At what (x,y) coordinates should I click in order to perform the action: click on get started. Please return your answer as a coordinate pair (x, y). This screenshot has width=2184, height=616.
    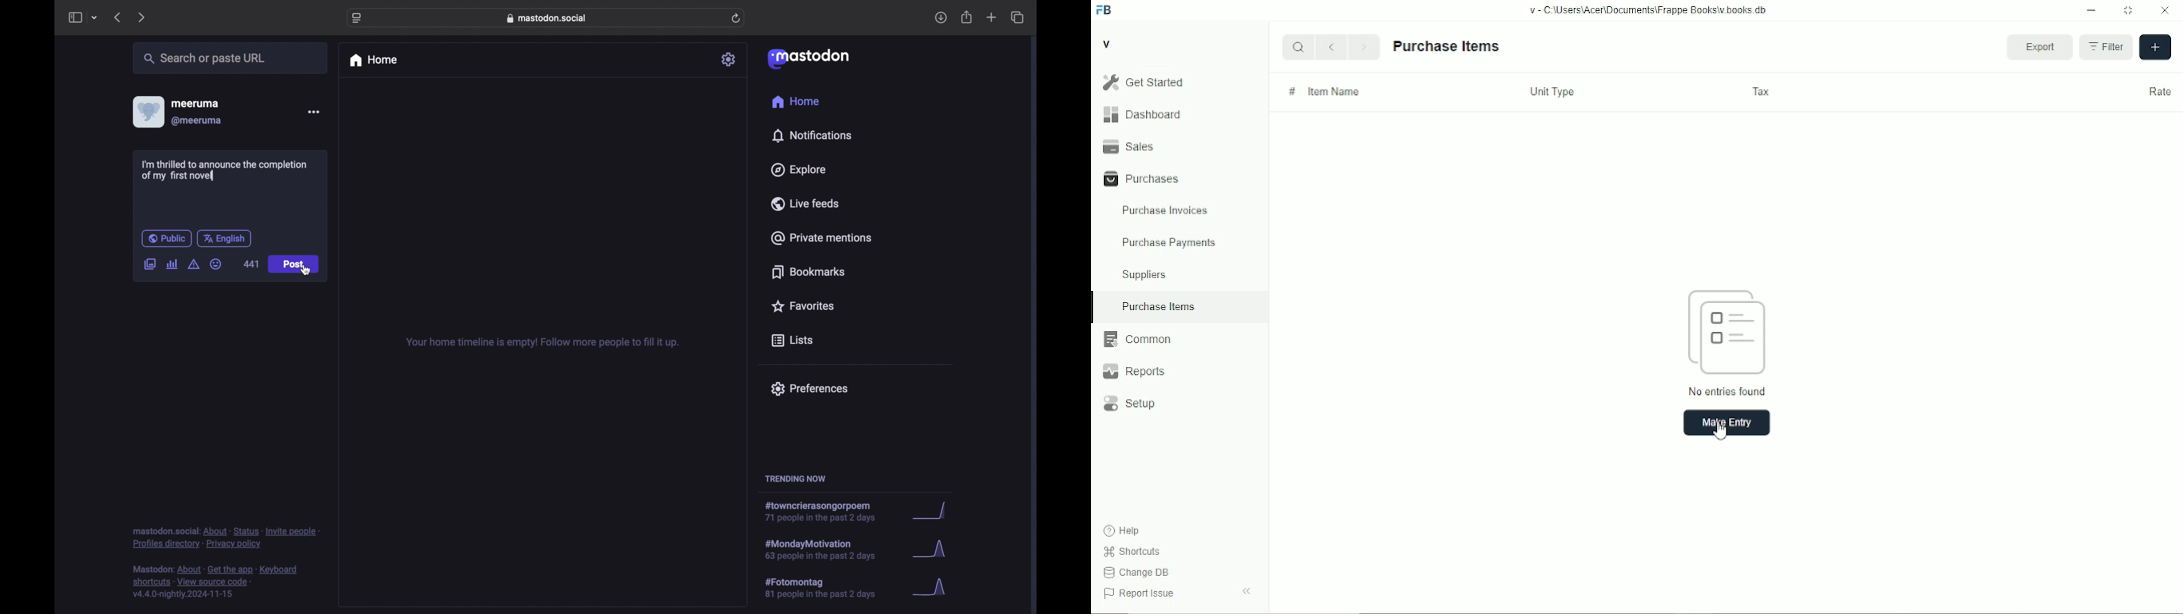
    Looking at the image, I should click on (1144, 82).